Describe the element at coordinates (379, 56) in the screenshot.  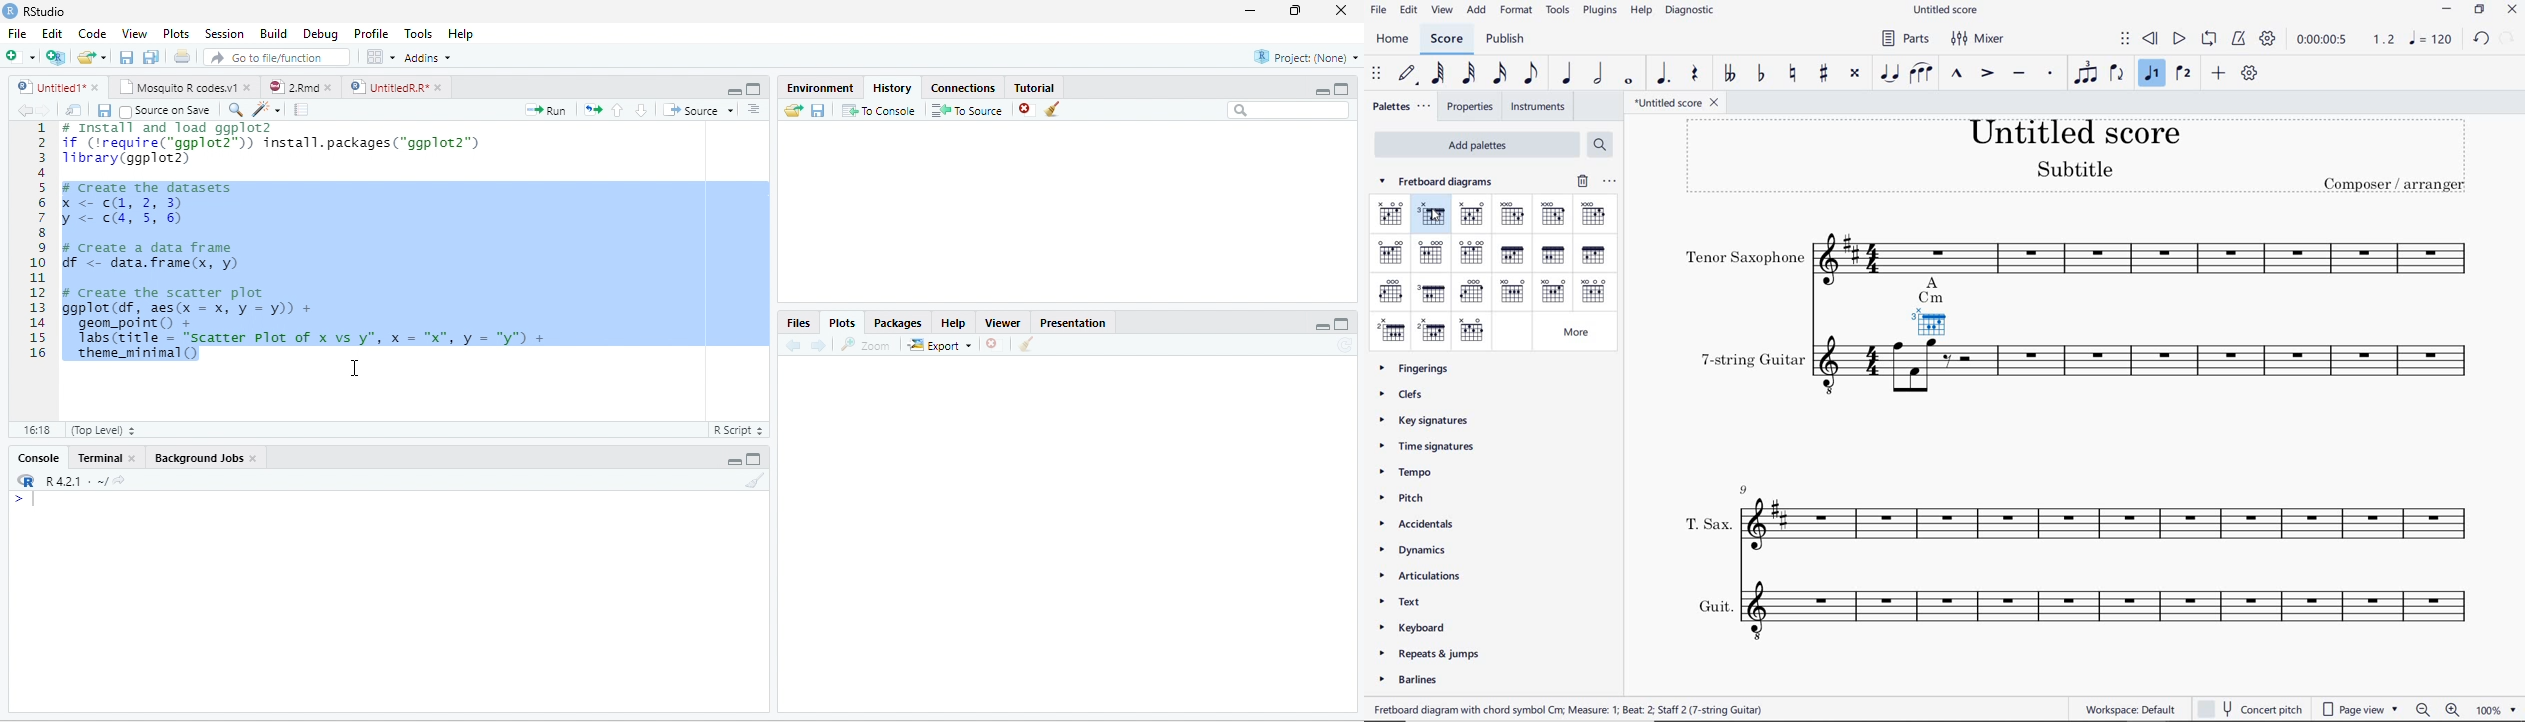
I see `Workspace panes` at that location.